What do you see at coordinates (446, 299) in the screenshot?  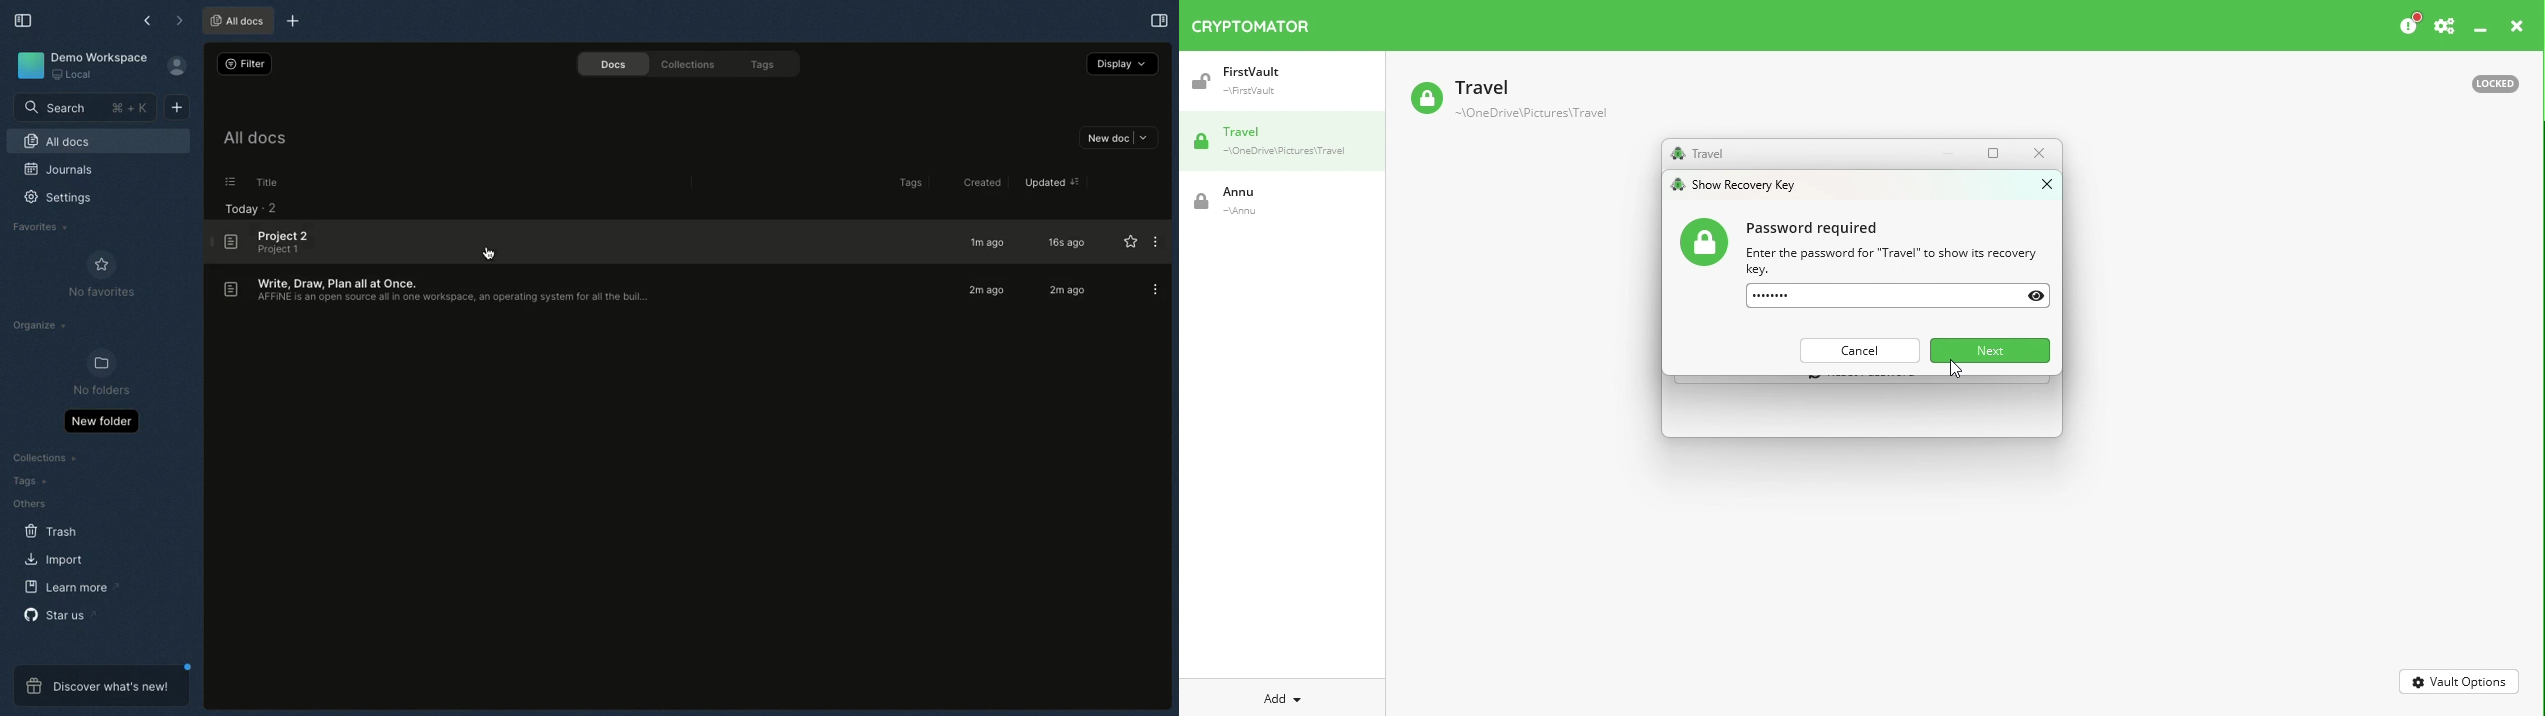 I see `Title` at bounding box center [446, 299].